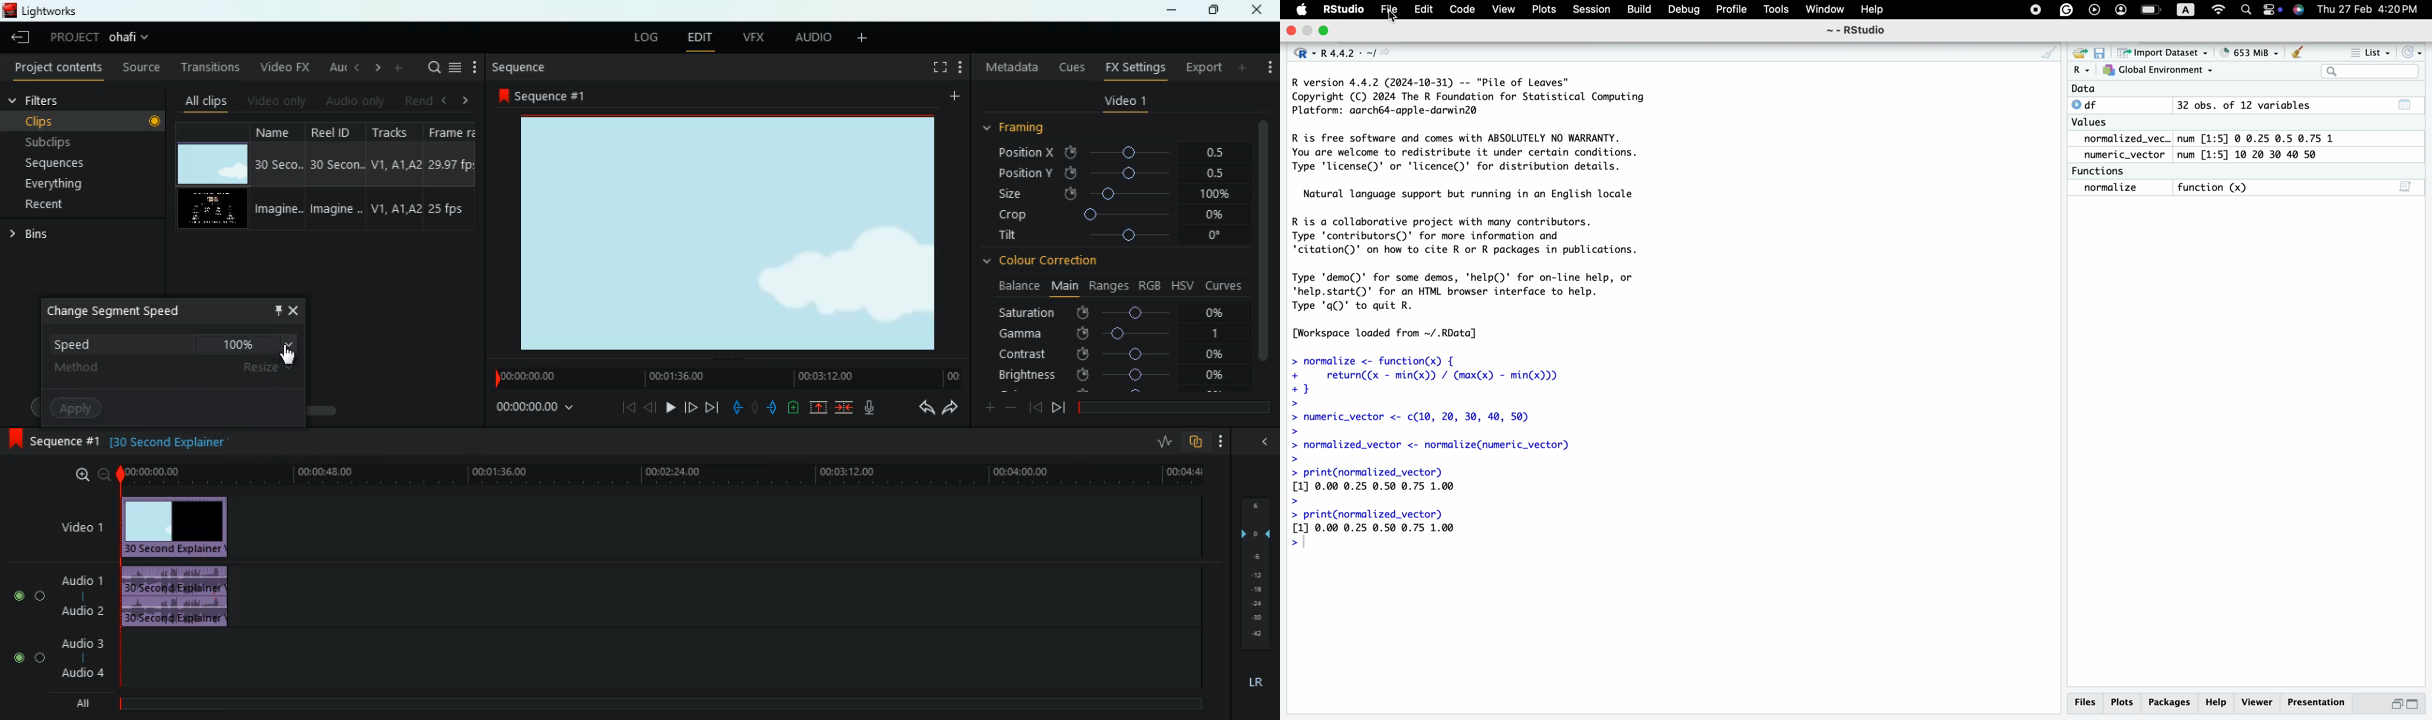 The height and width of the screenshot is (728, 2436). Describe the element at coordinates (1009, 69) in the screenshot. I see `metadata` at that location.